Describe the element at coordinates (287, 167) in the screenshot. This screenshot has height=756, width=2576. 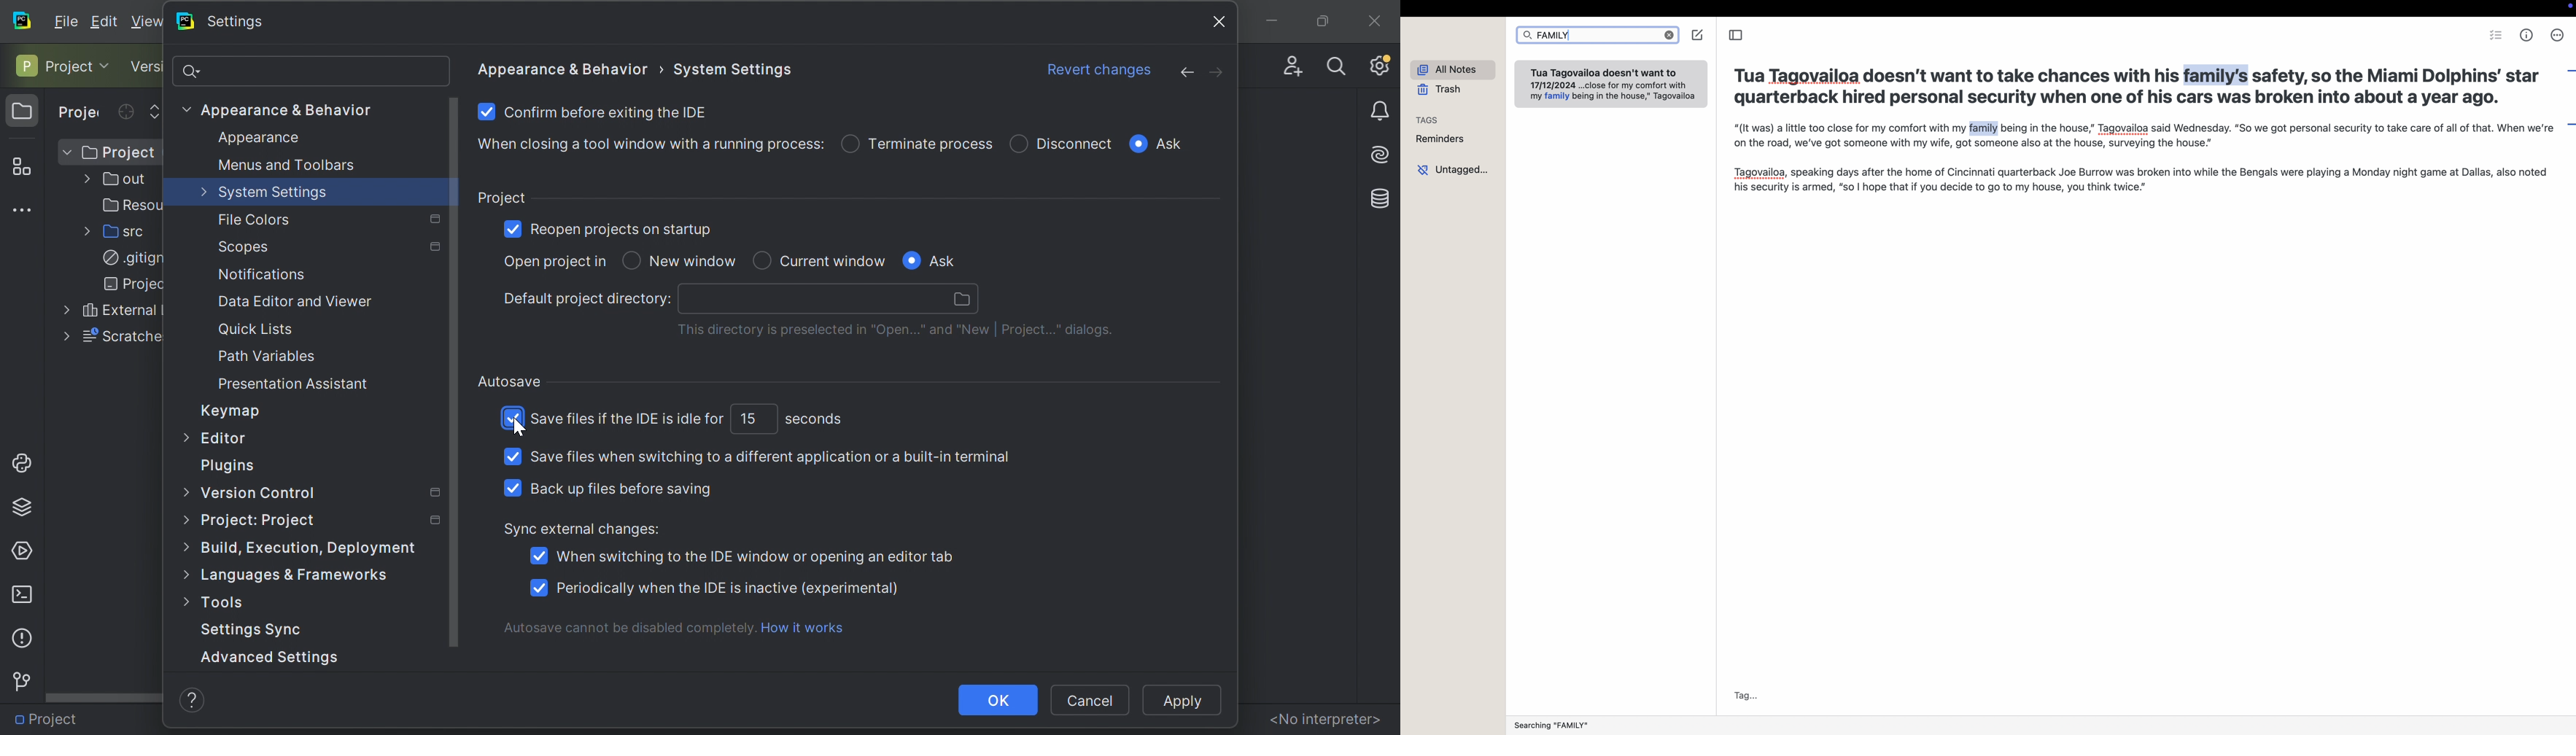
I see `Menus and Toolbars` at that location.